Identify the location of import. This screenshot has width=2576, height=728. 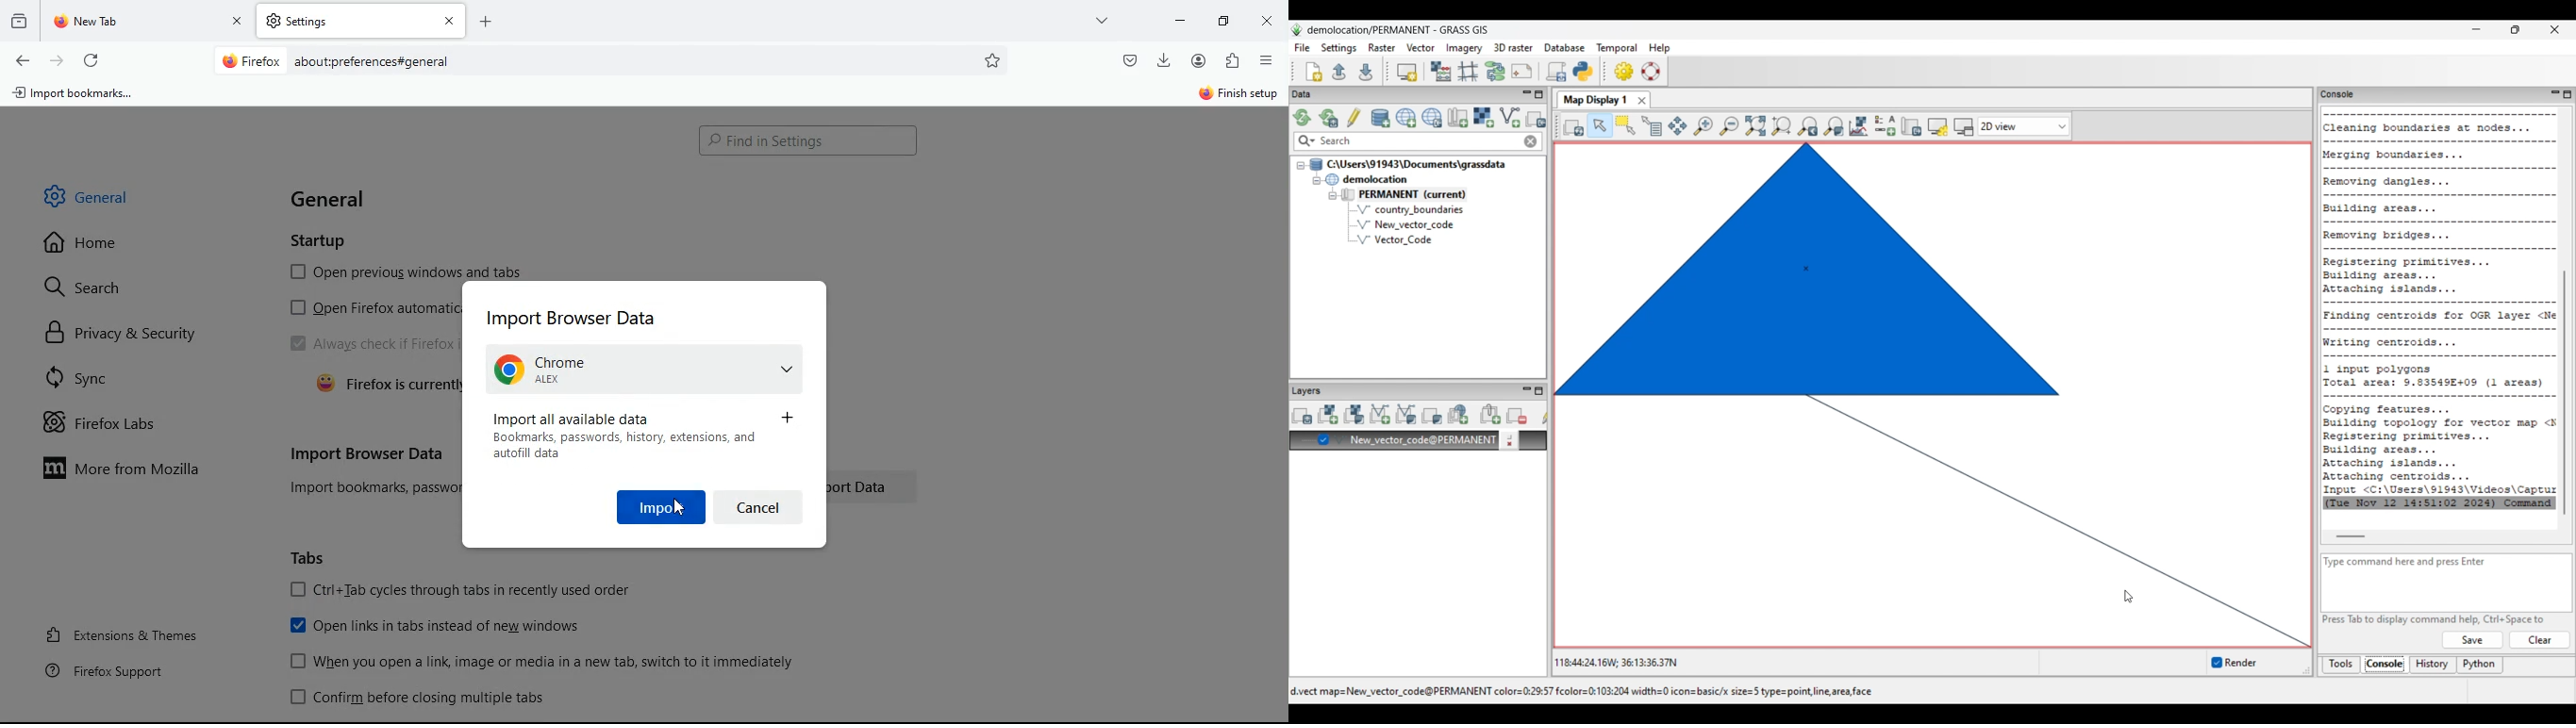
(662, 507).